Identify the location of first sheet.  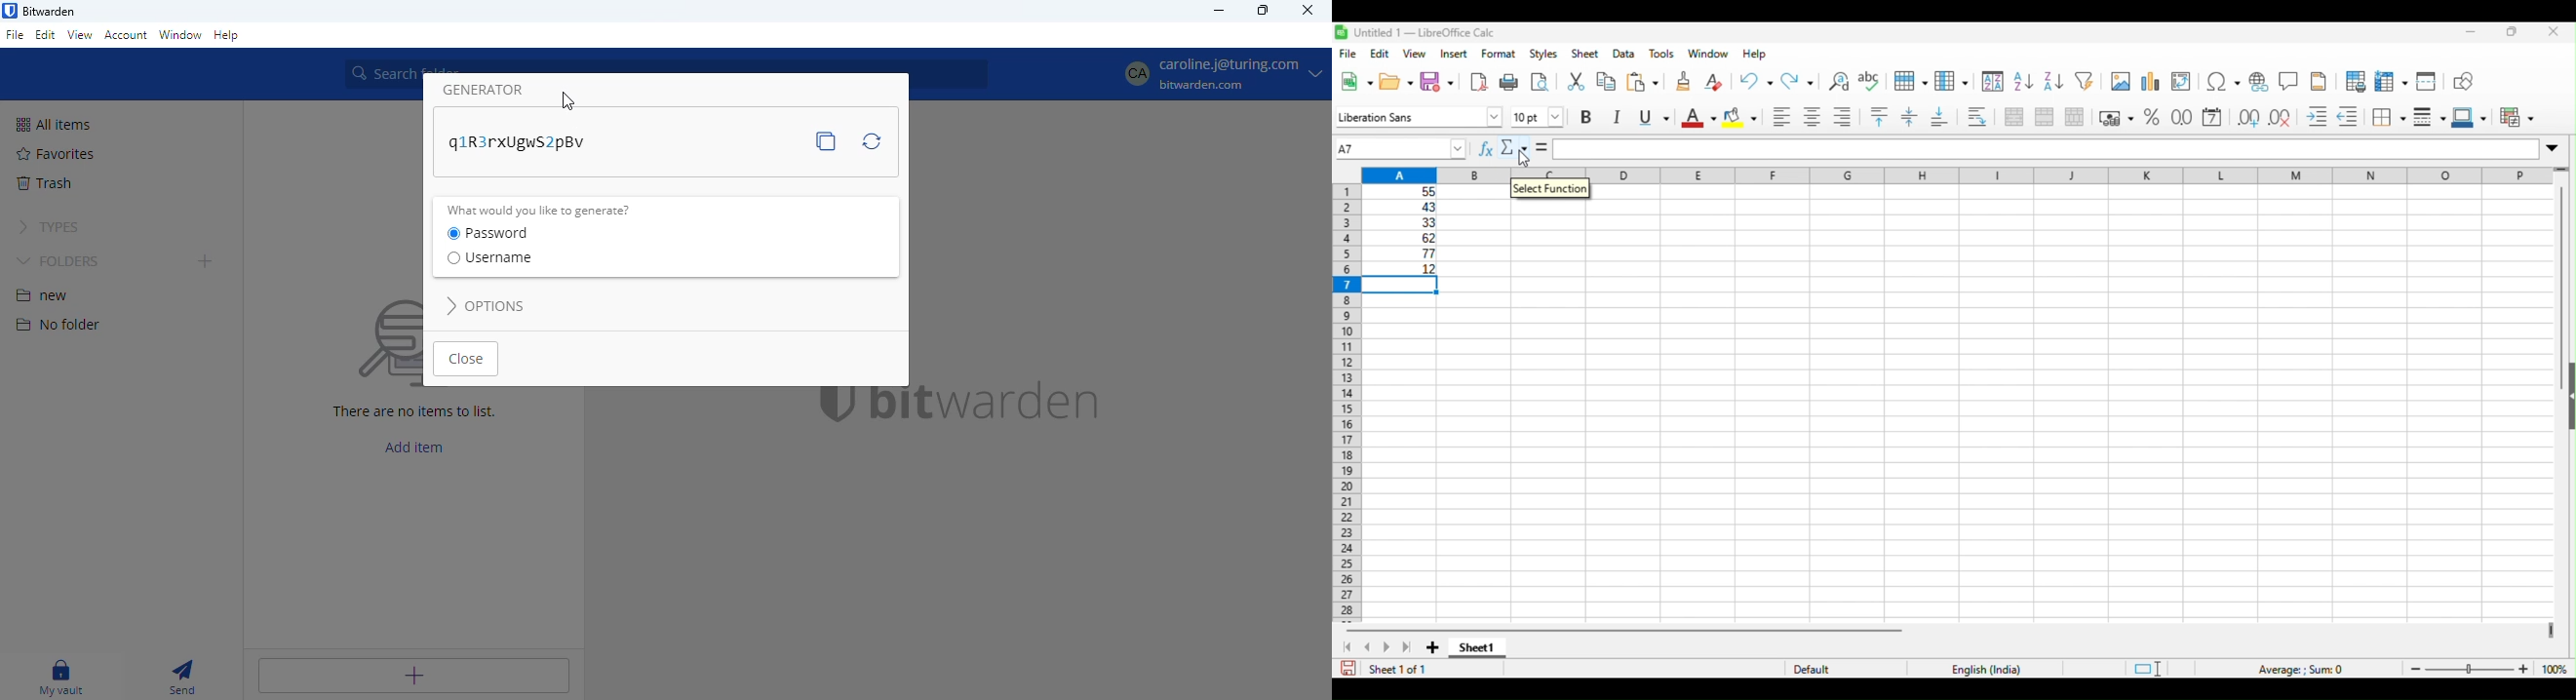
(1347, 648).